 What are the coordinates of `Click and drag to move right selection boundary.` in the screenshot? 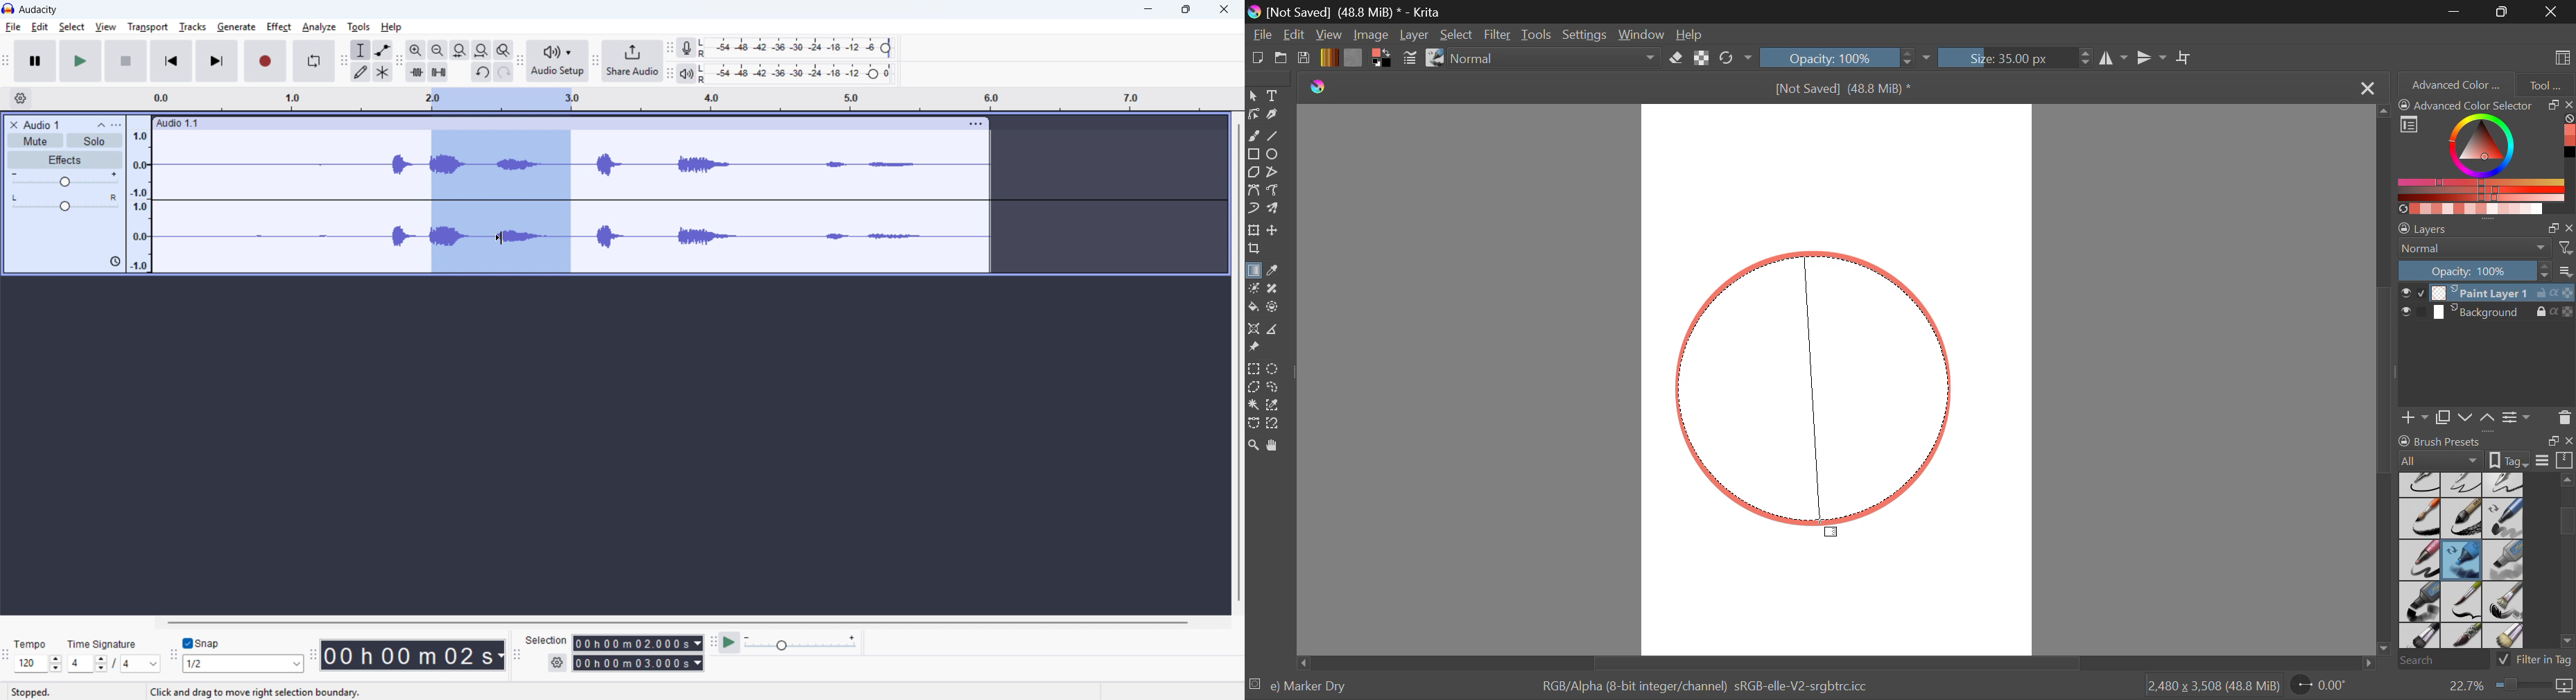 It's located at (255, 692).